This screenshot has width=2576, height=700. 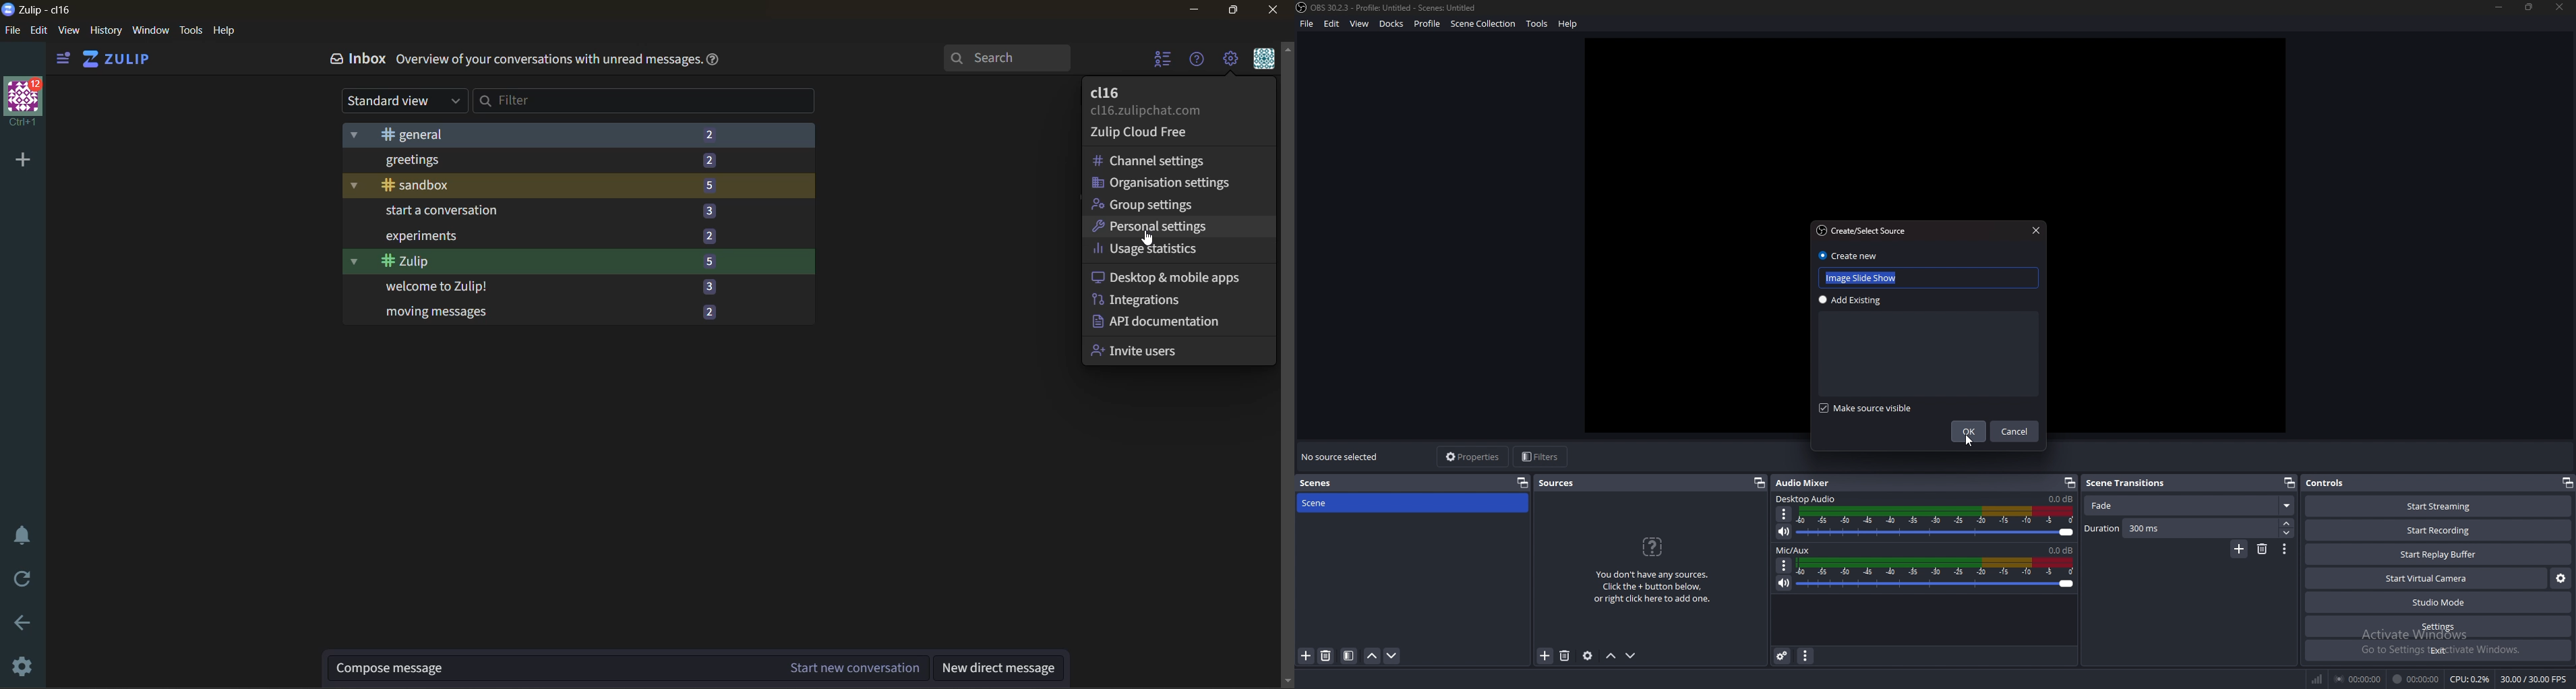 I want to click on desktop and mobile apps, so click(x=1171, y=275).